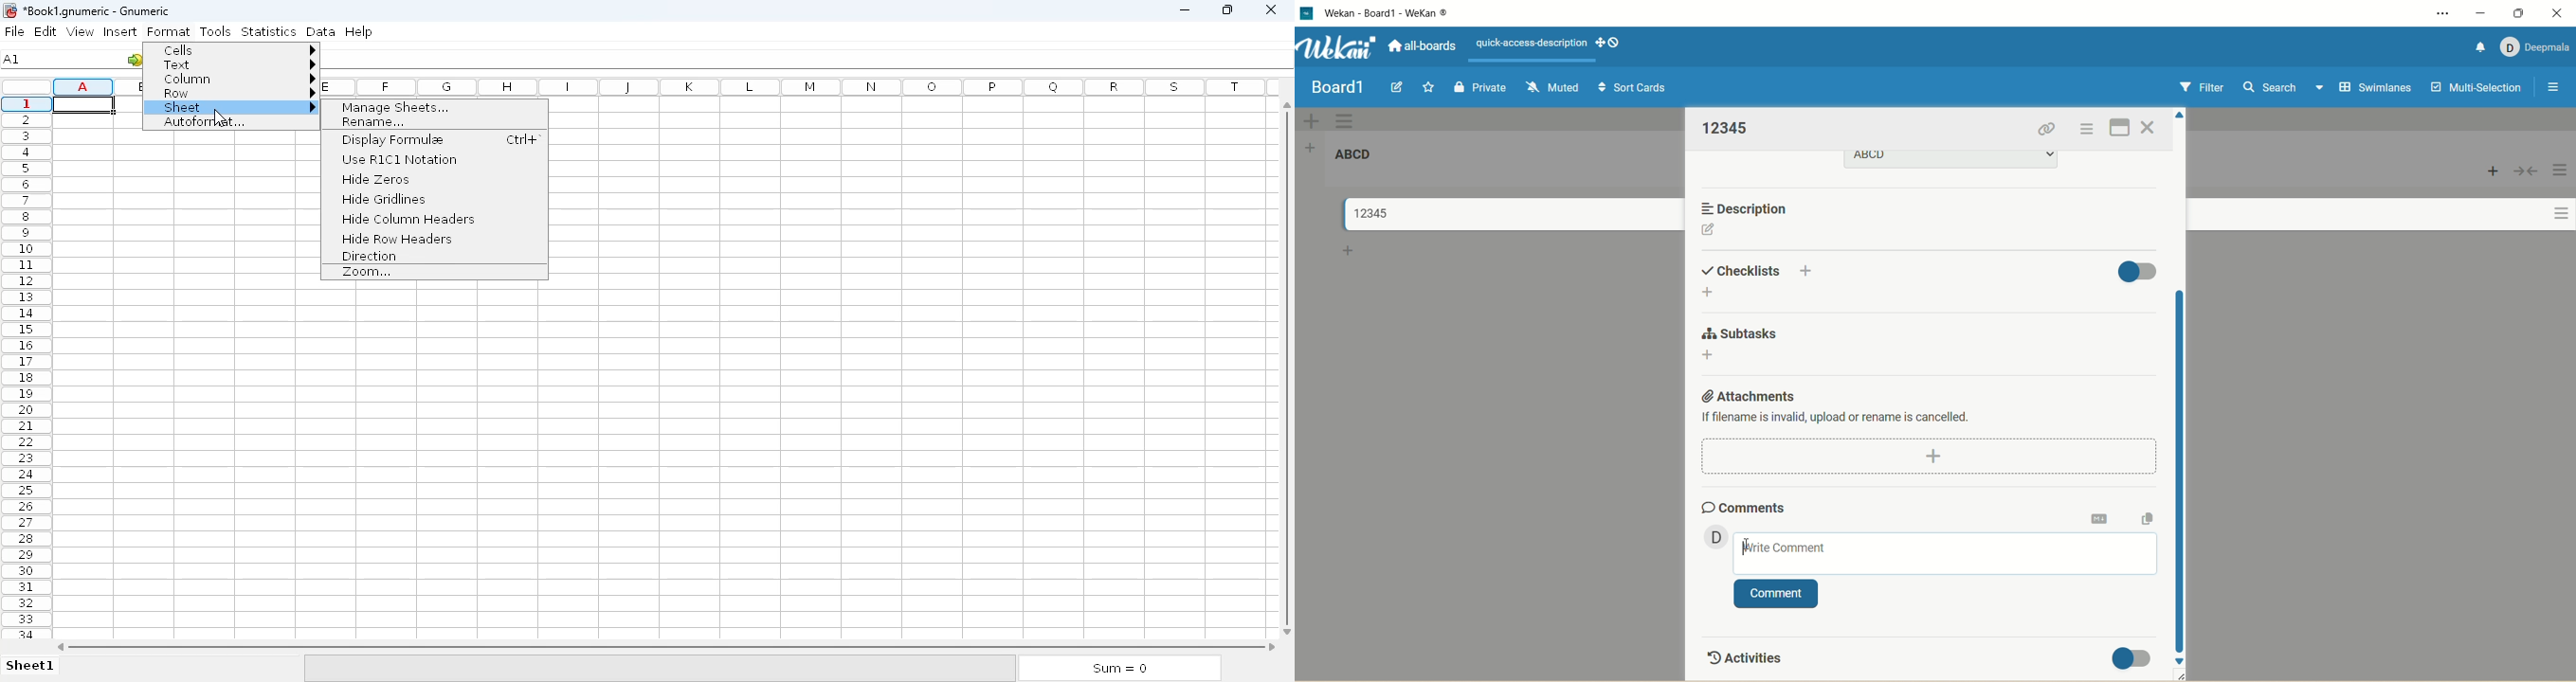  Describe the element at coordinates (2199, 89) in the screenshot. I see `filter` at that location.